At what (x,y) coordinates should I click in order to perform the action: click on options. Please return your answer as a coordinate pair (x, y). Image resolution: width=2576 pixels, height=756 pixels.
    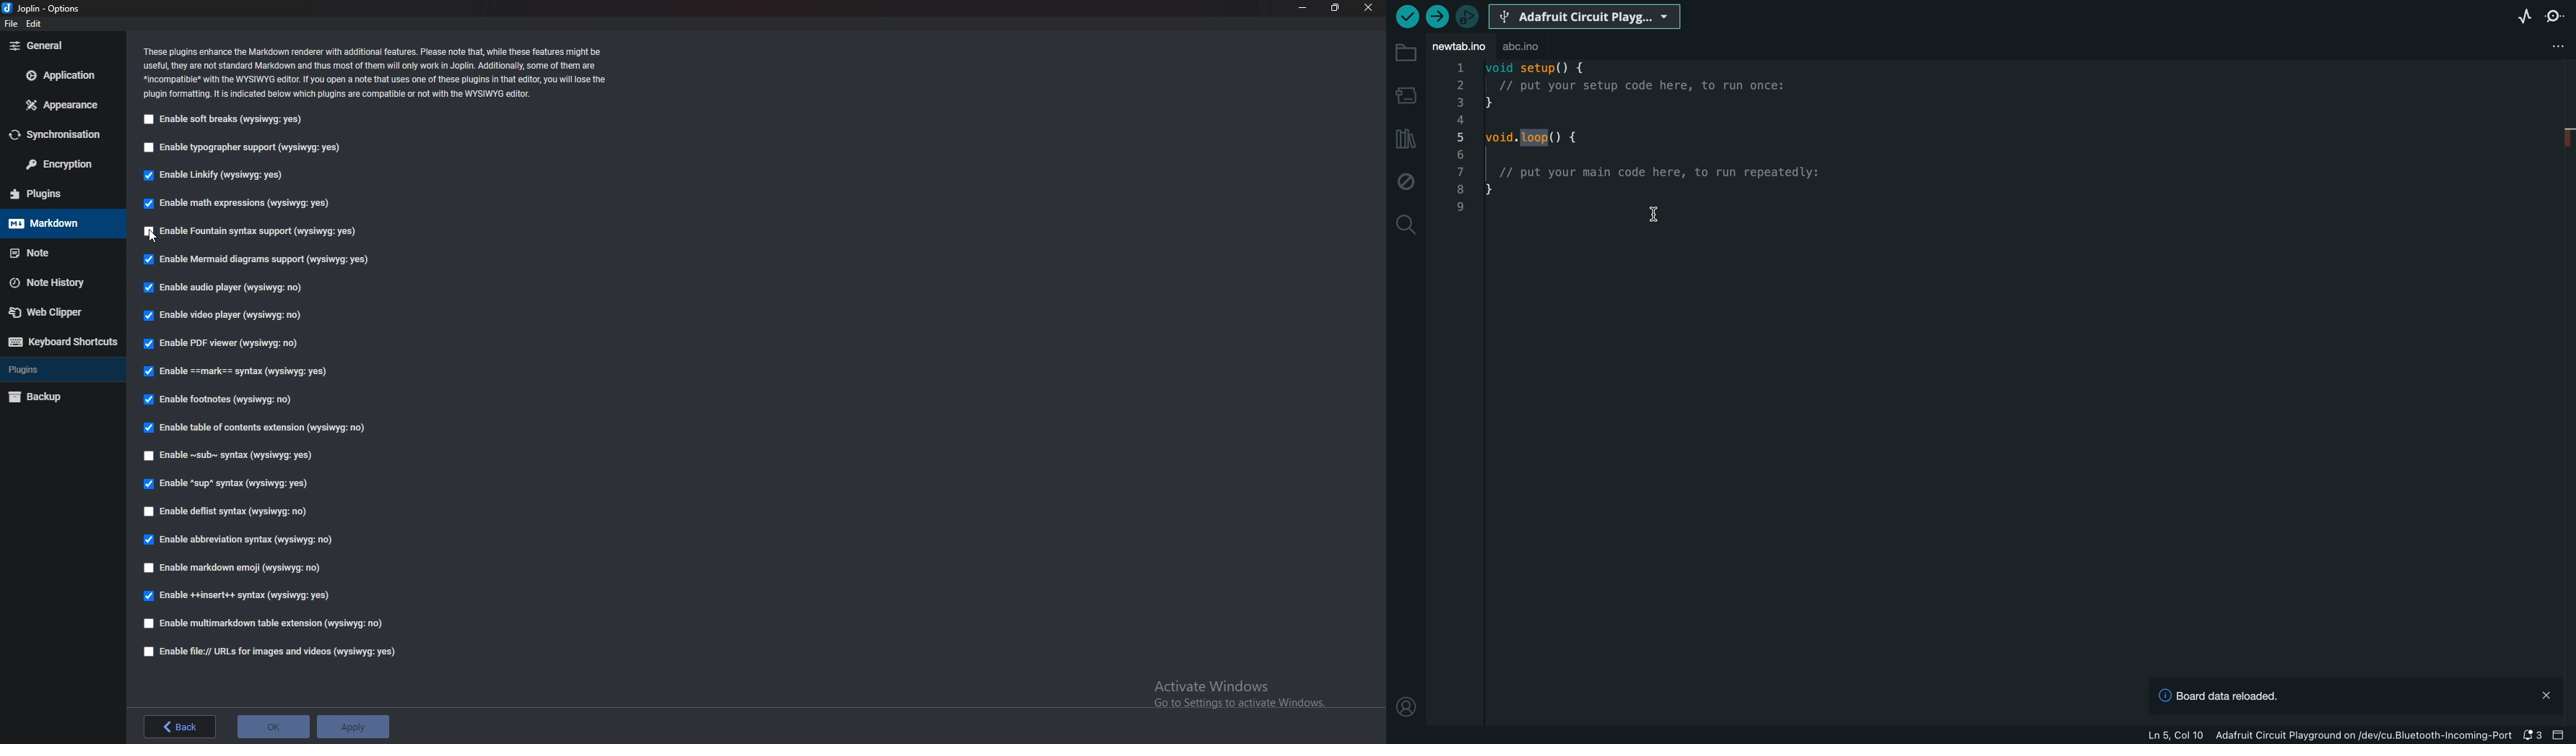
    Looking at the image, I should click on (42, 7).